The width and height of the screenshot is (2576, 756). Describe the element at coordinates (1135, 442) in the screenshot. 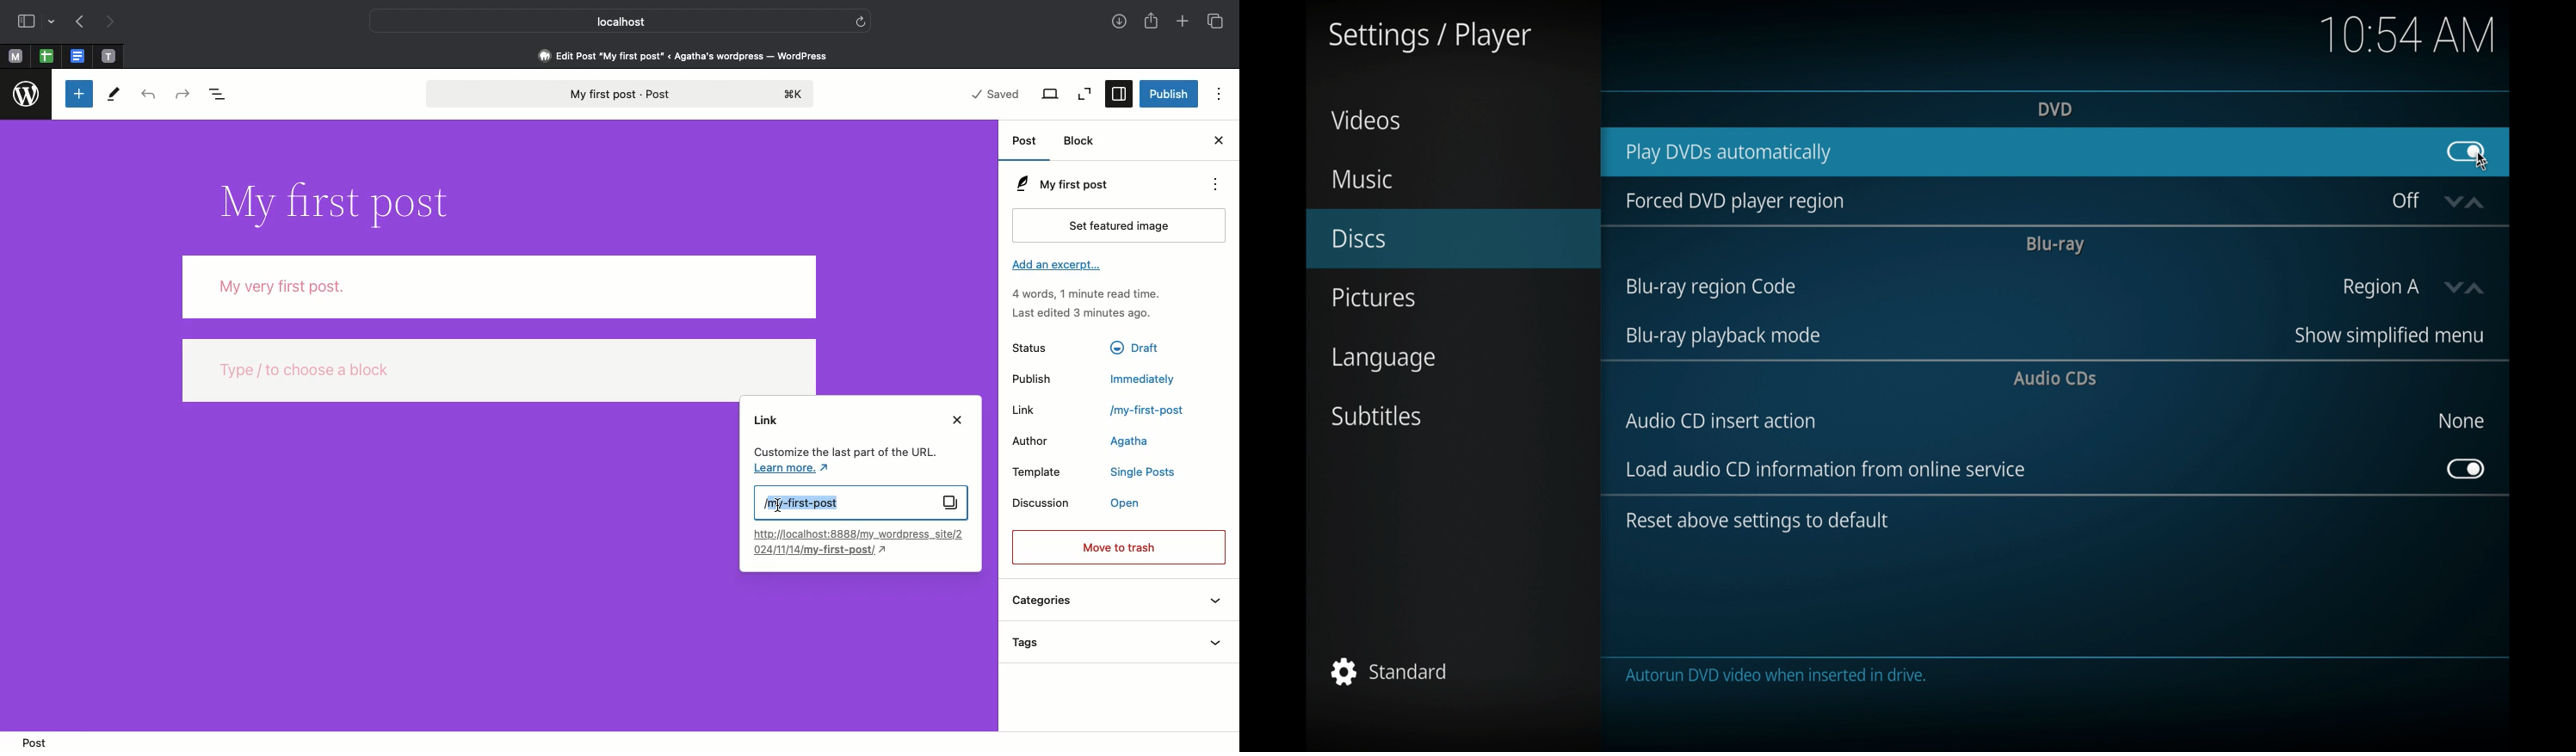

I see `Agatha` at that location.